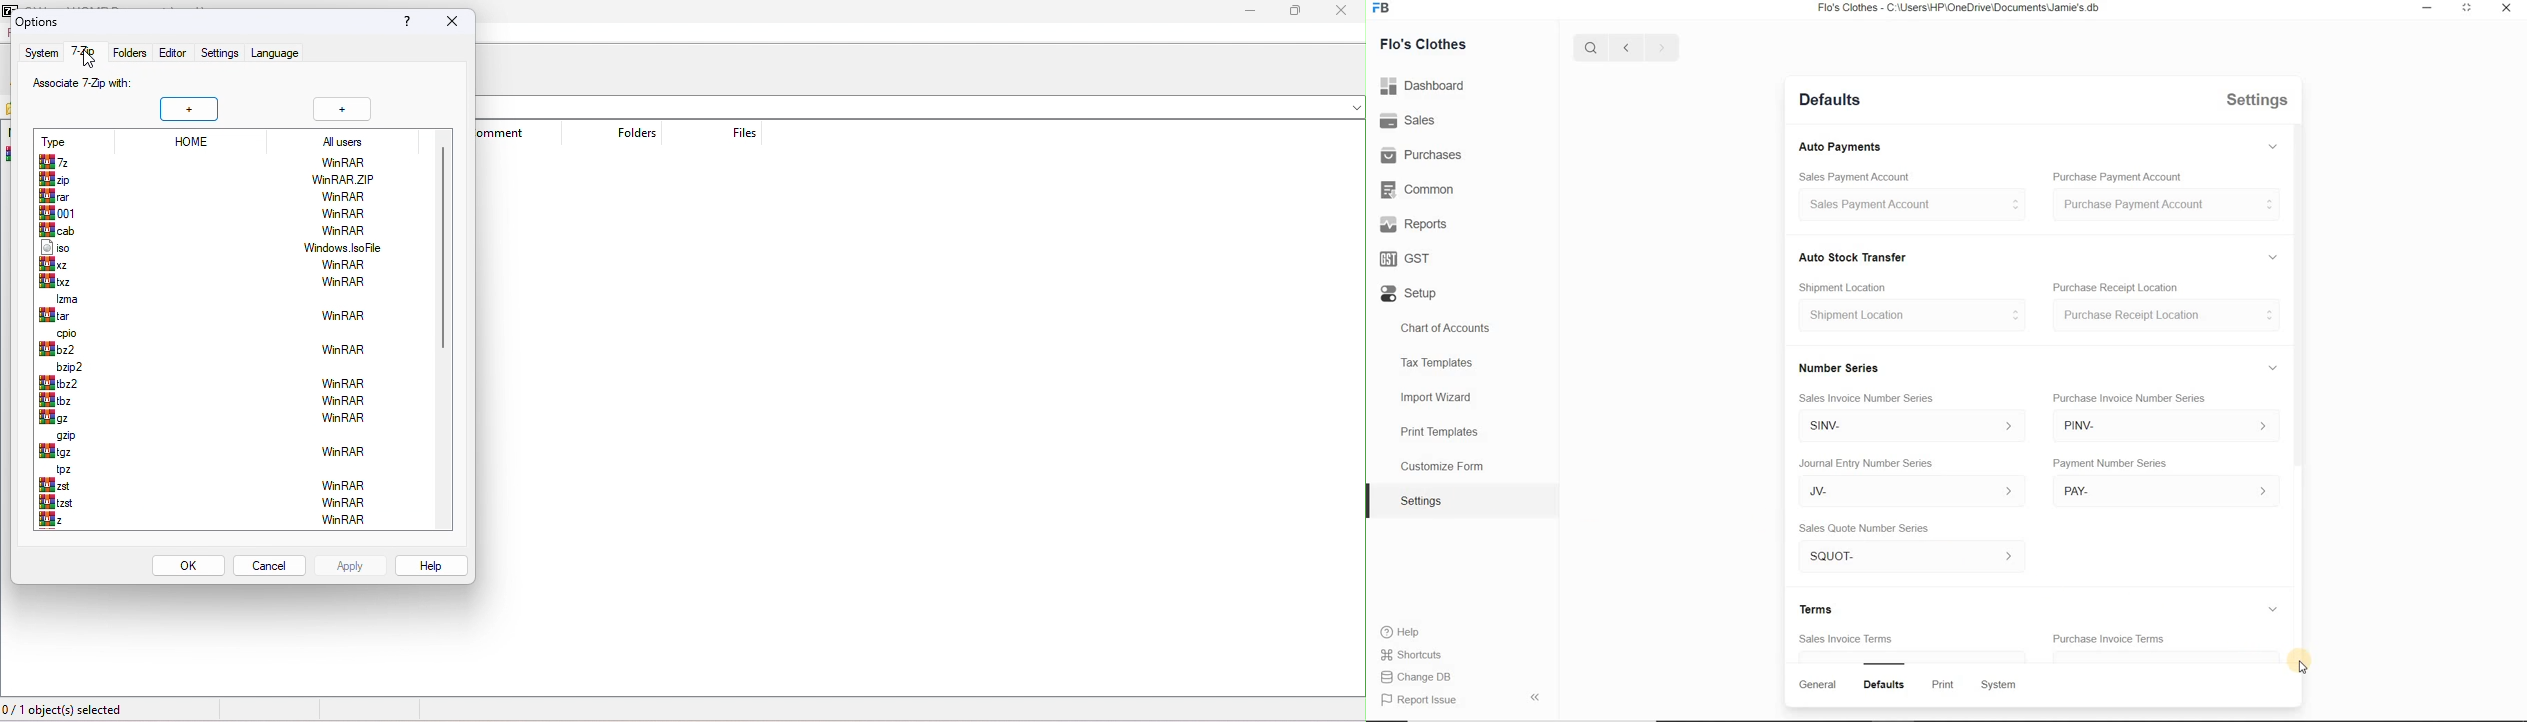 This screenshot has height=728, width=2548. I want to click on winrar, so click(341, 418).